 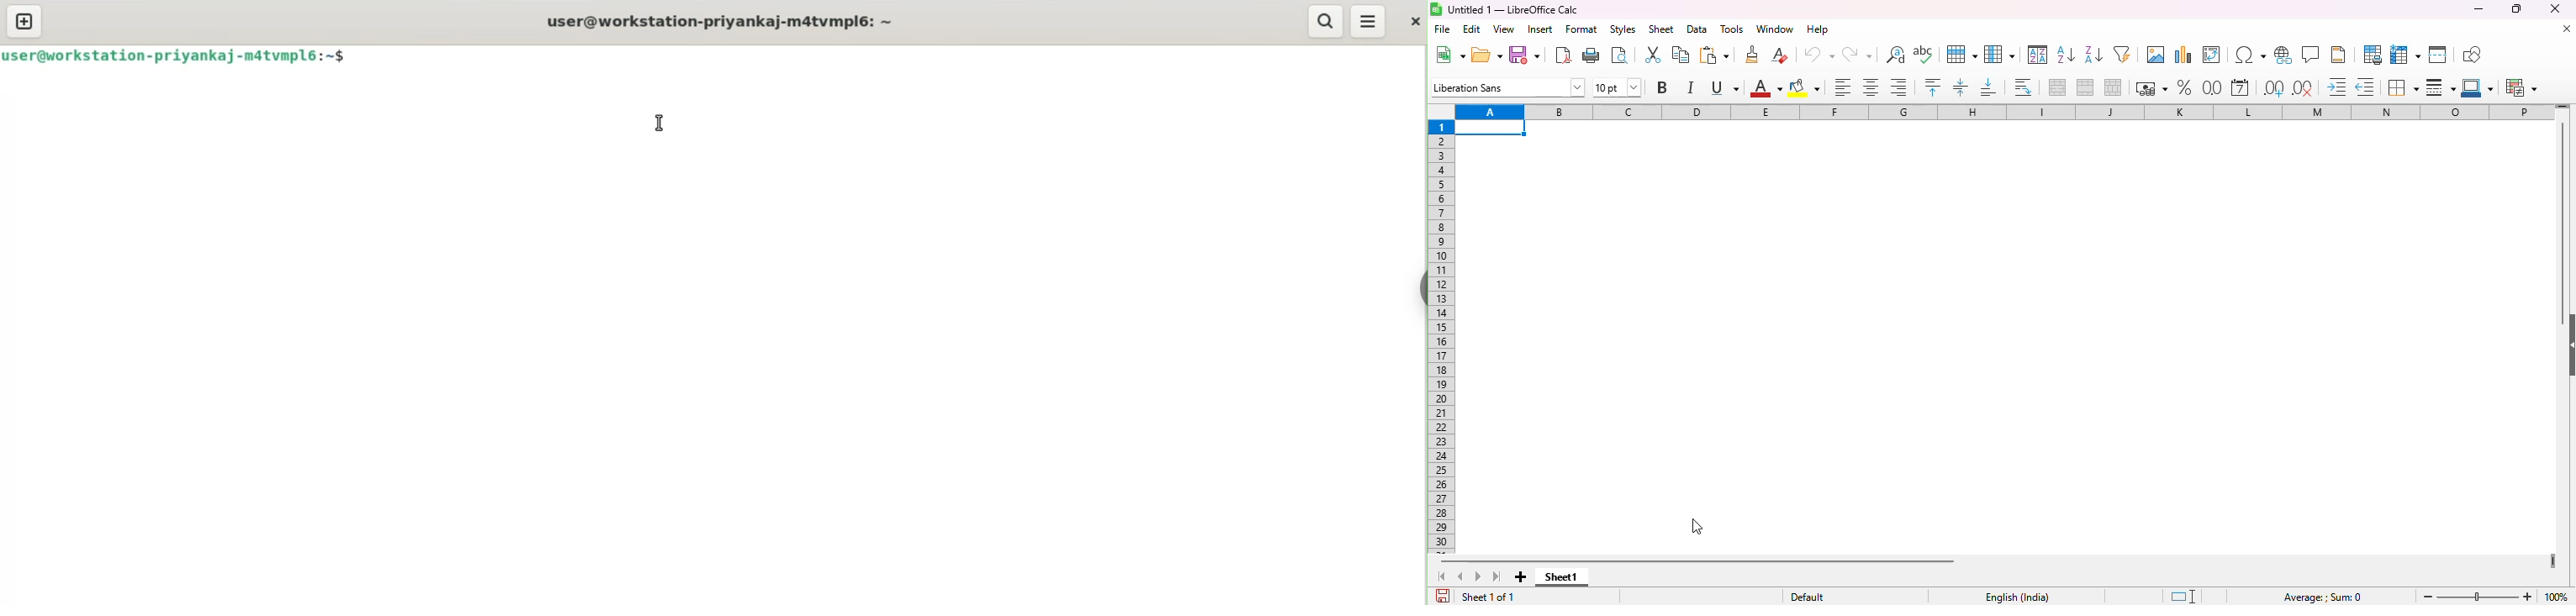 What do you see at coordinates (1989, 87) in the screenshot?
I see `align bottom` at bounding box center [1989, 87].